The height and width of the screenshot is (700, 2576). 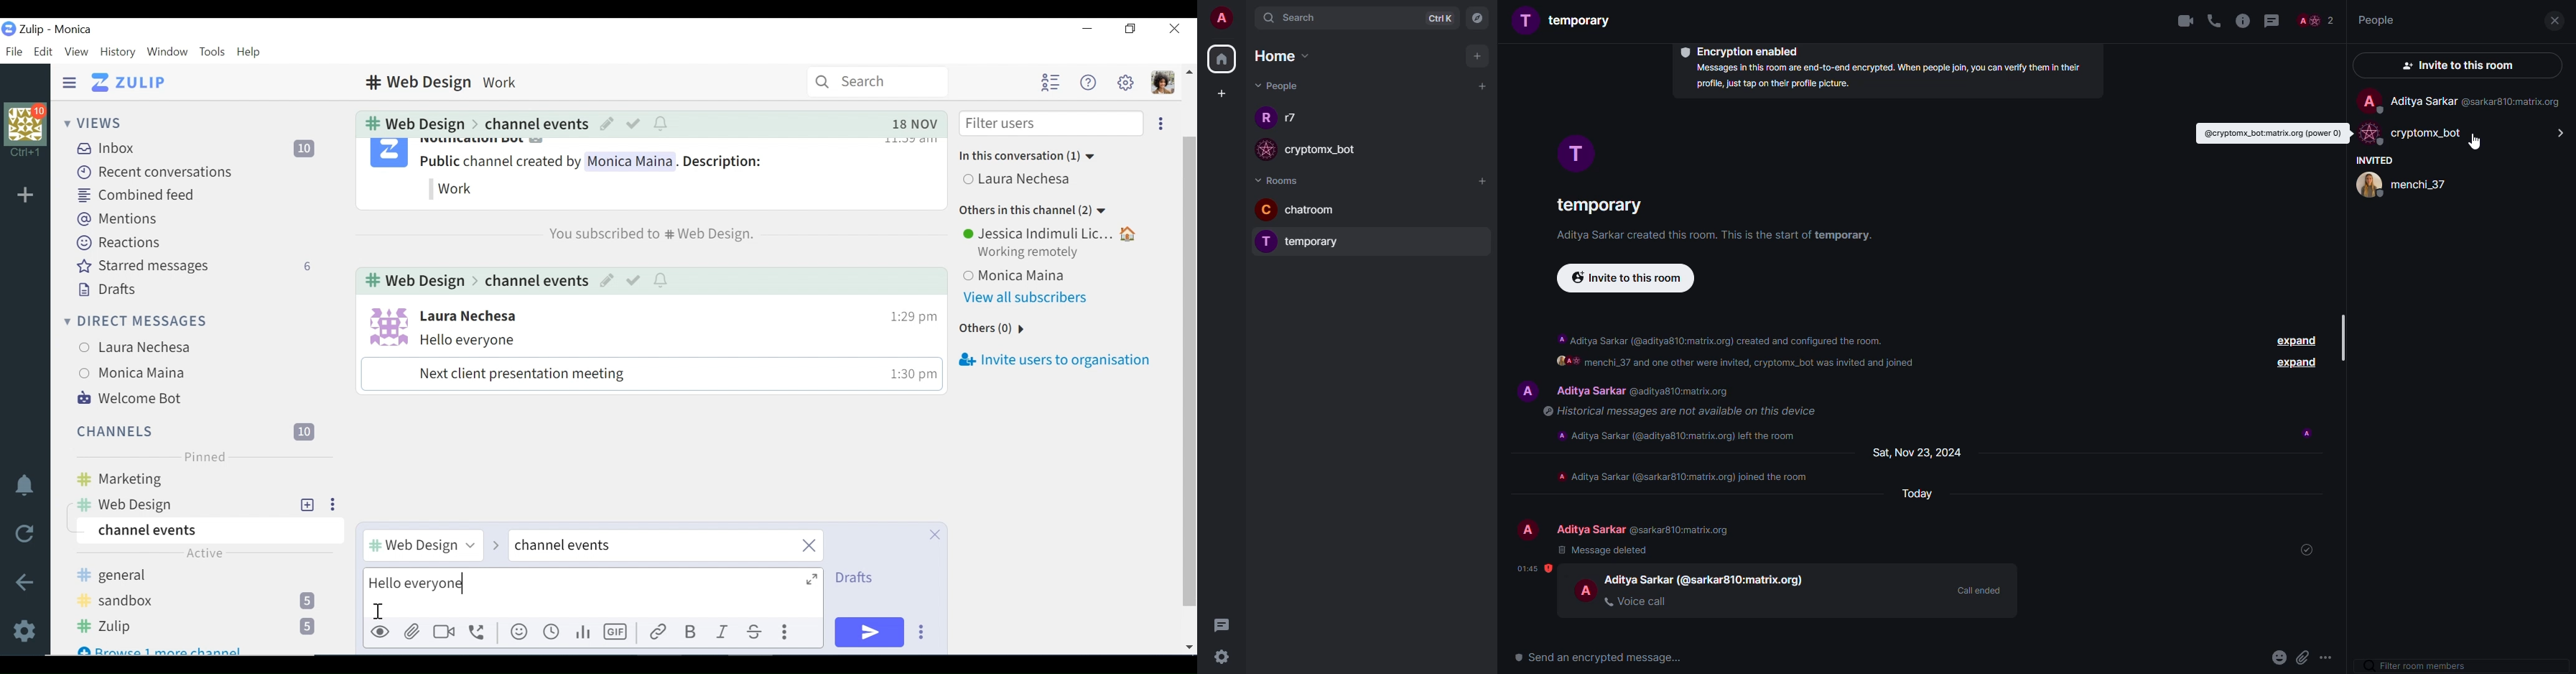 I want to click on notification bot messages, so click(x=612, y=172).